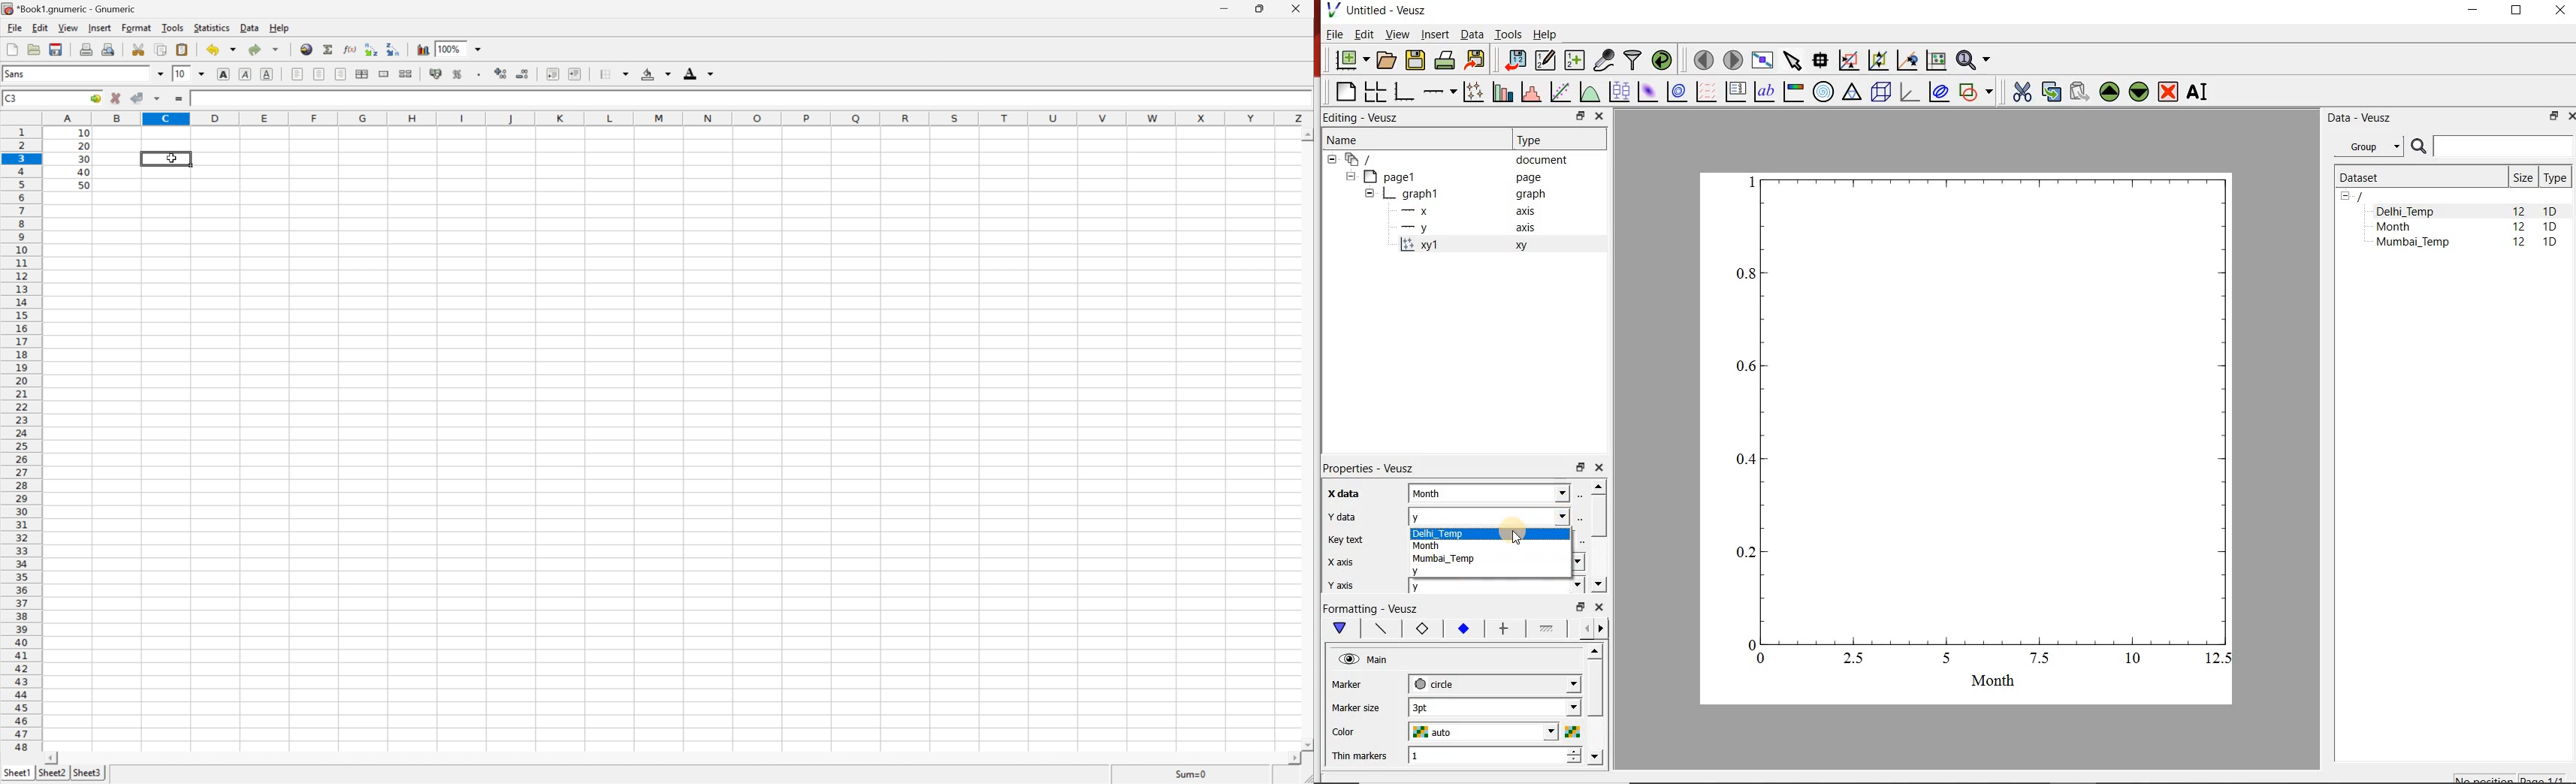  Describe the element at coordinates (1445, 176) in the screenshot. I see `Page1` at that location.